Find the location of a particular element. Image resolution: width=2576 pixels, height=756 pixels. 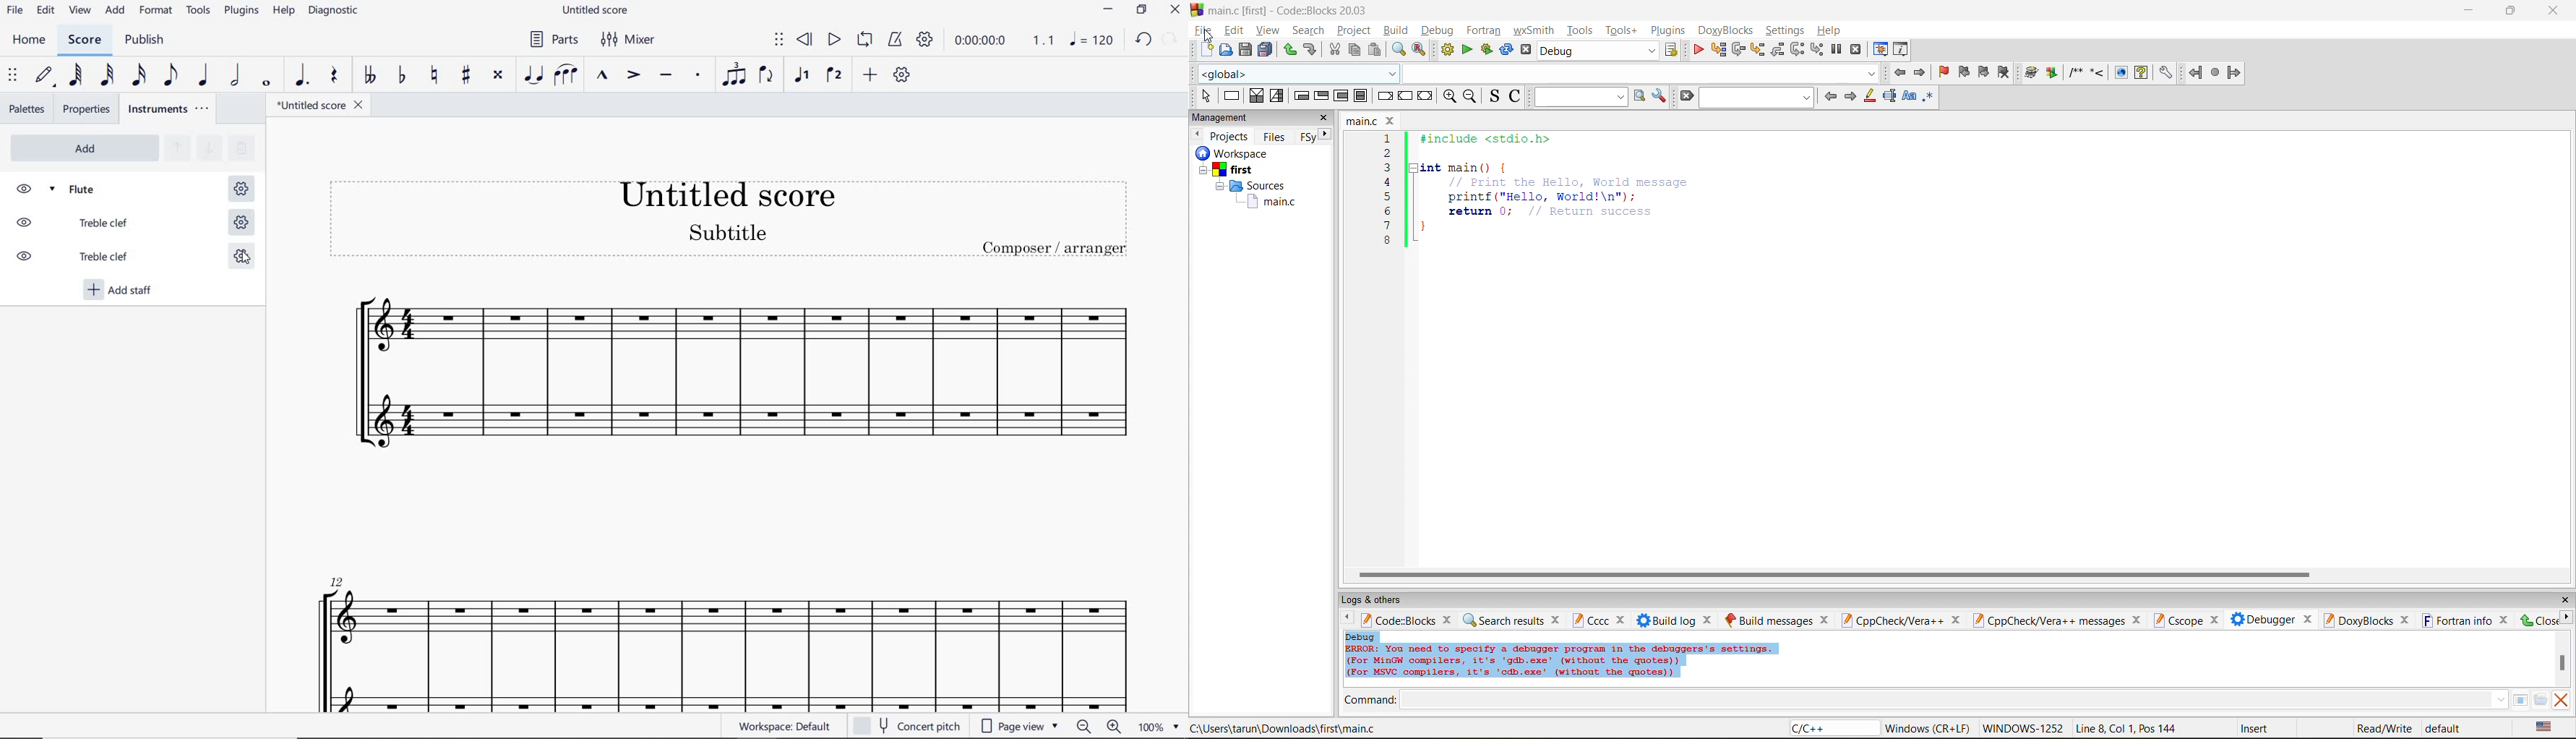

build target is located at coordinates (1599, 50).